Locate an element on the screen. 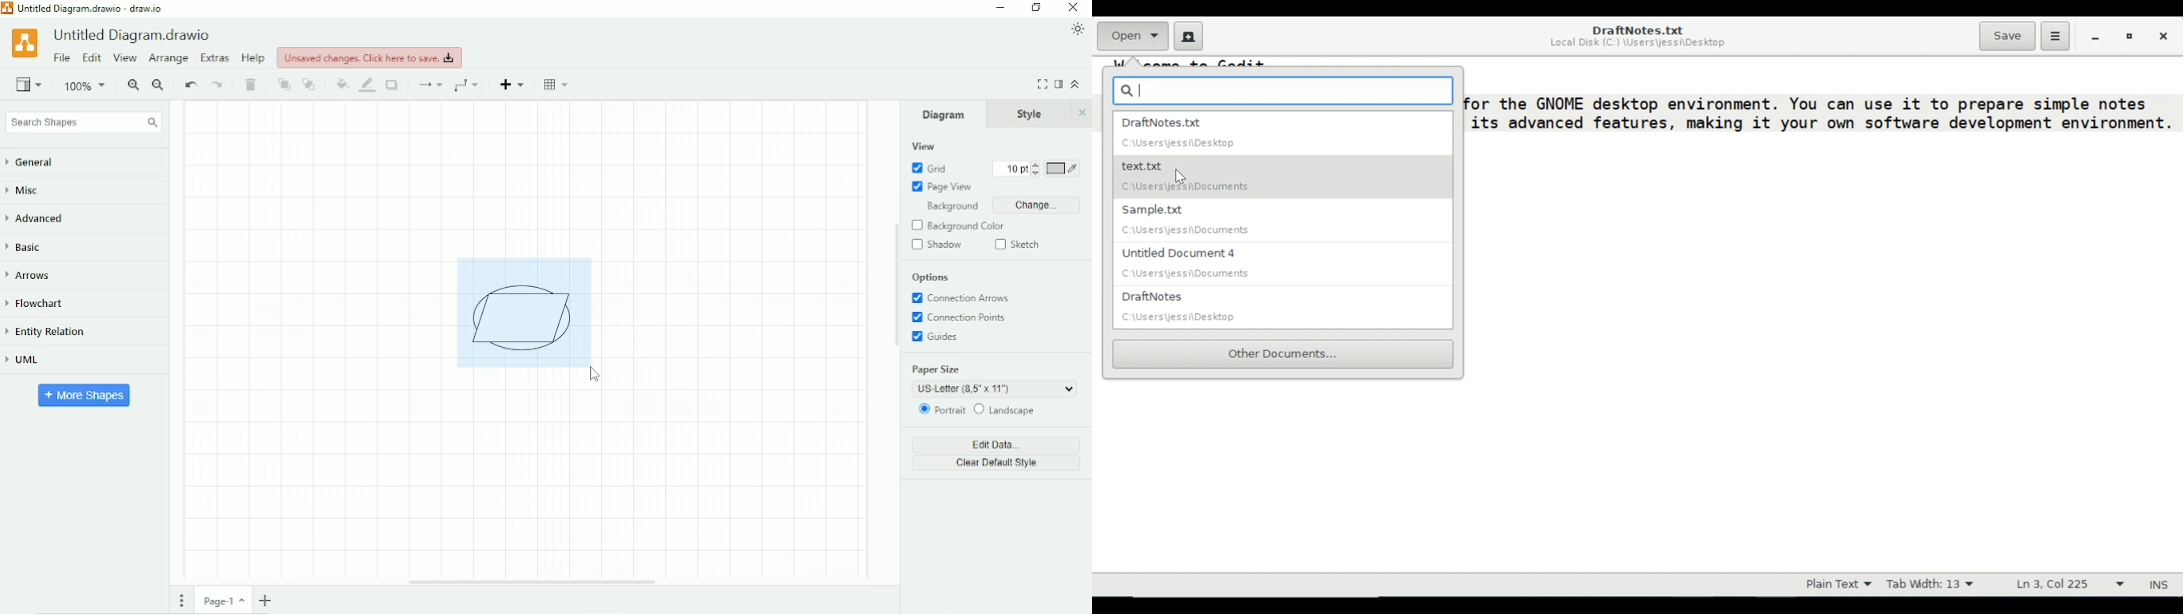  Style is located at coordinates (1032, 114).